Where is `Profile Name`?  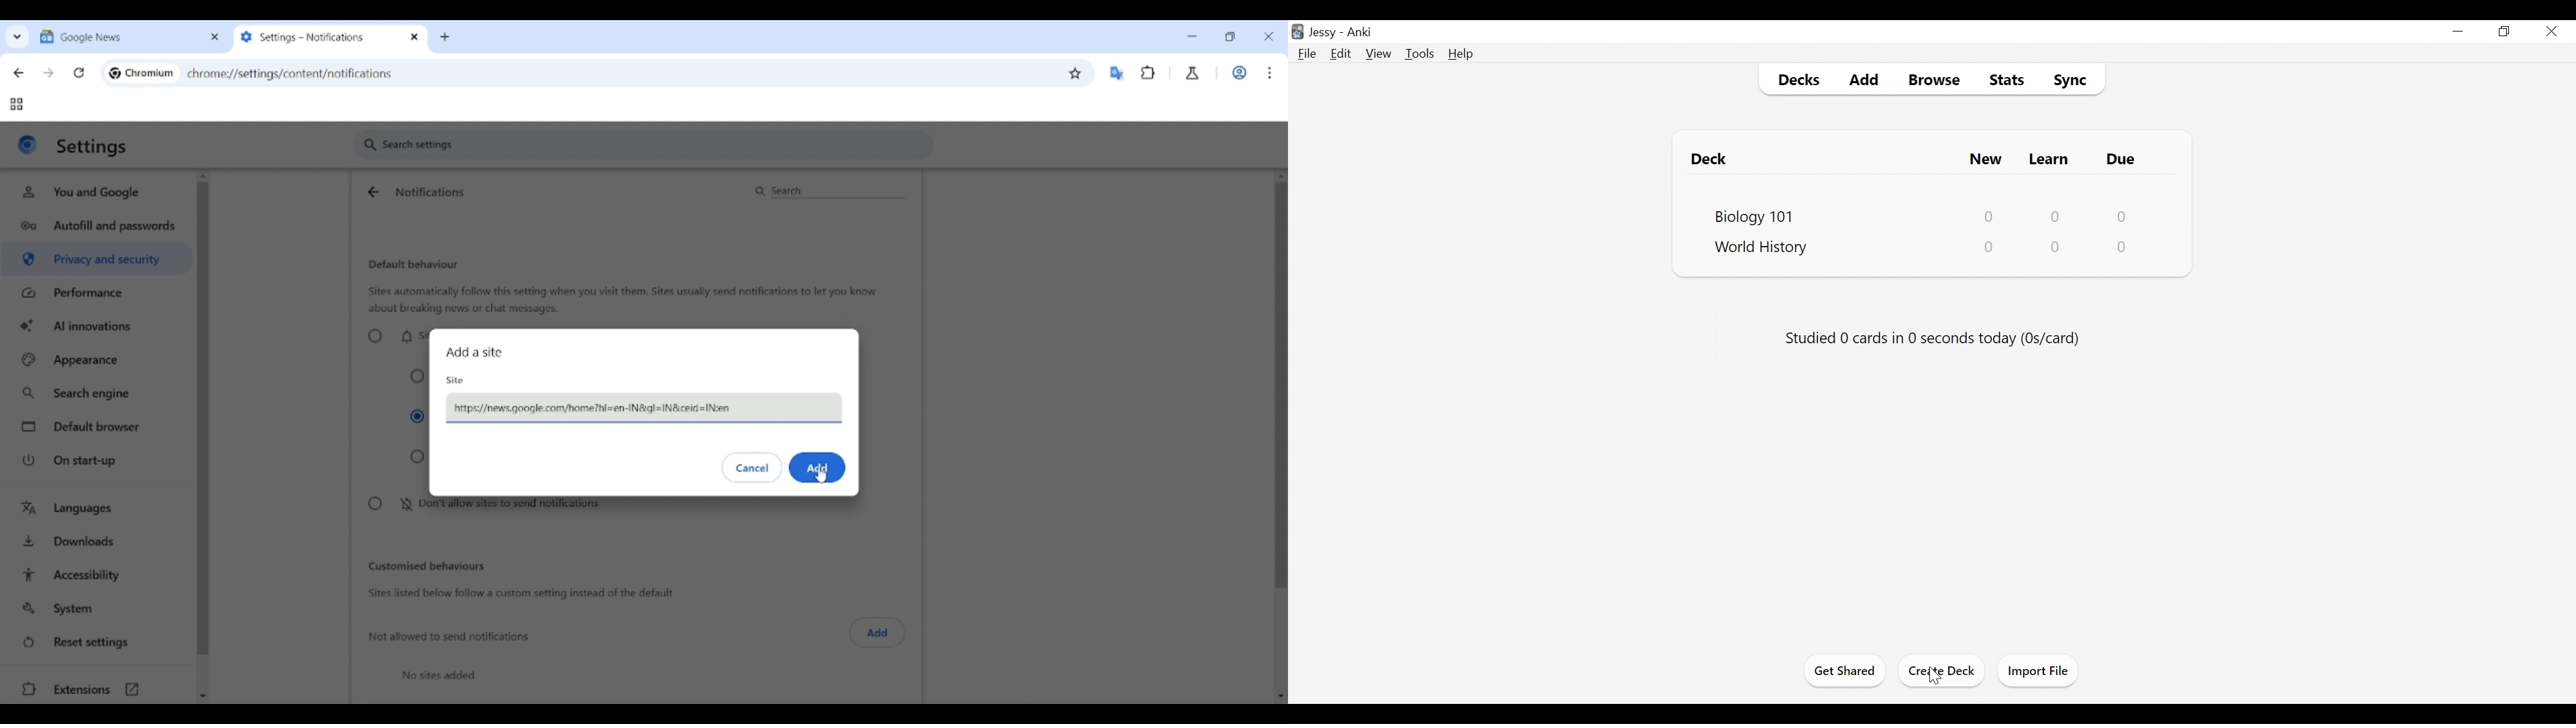
Profile Name is located at coordinates (1324, 31).